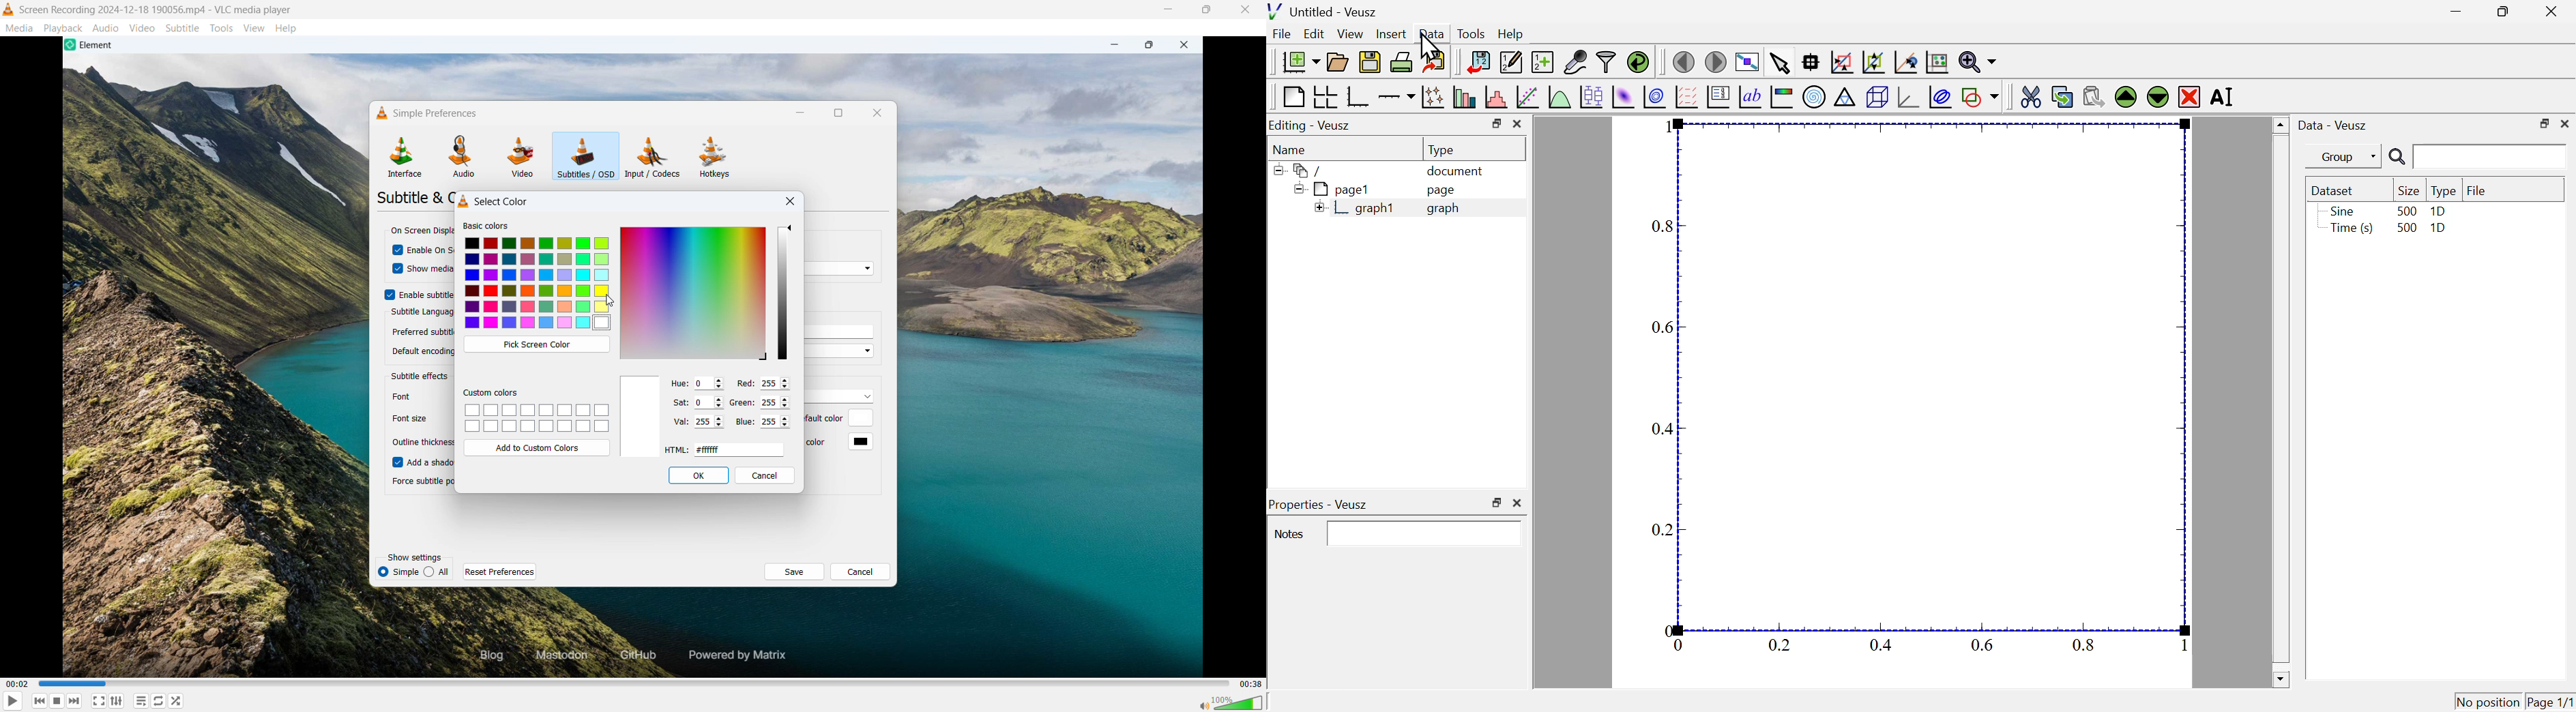  Describe the element at coordinates (1662, 127) in the screenshot. I see `1` at that location.